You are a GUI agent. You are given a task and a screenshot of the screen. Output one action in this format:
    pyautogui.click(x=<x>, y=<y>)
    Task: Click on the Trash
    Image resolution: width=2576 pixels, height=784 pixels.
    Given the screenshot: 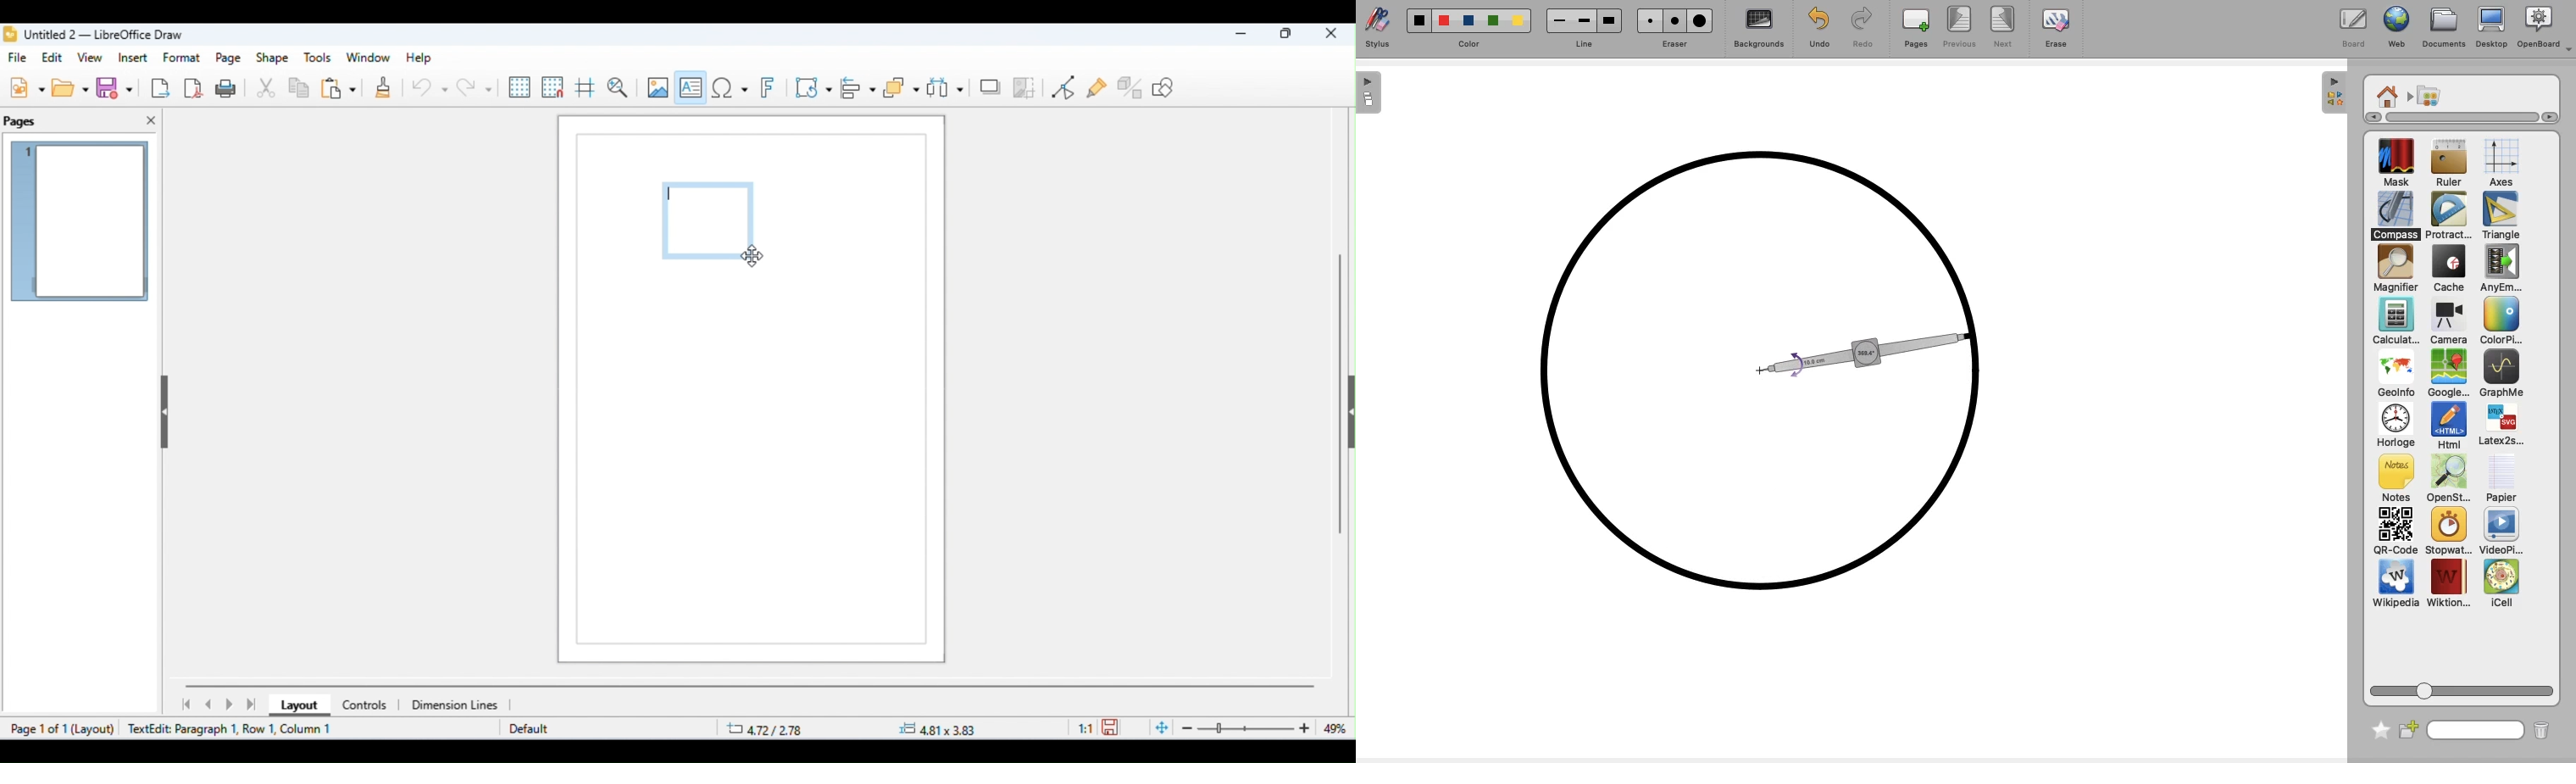 What is the action you would take?
    pyautogui.click(x=2540, y=730)
    